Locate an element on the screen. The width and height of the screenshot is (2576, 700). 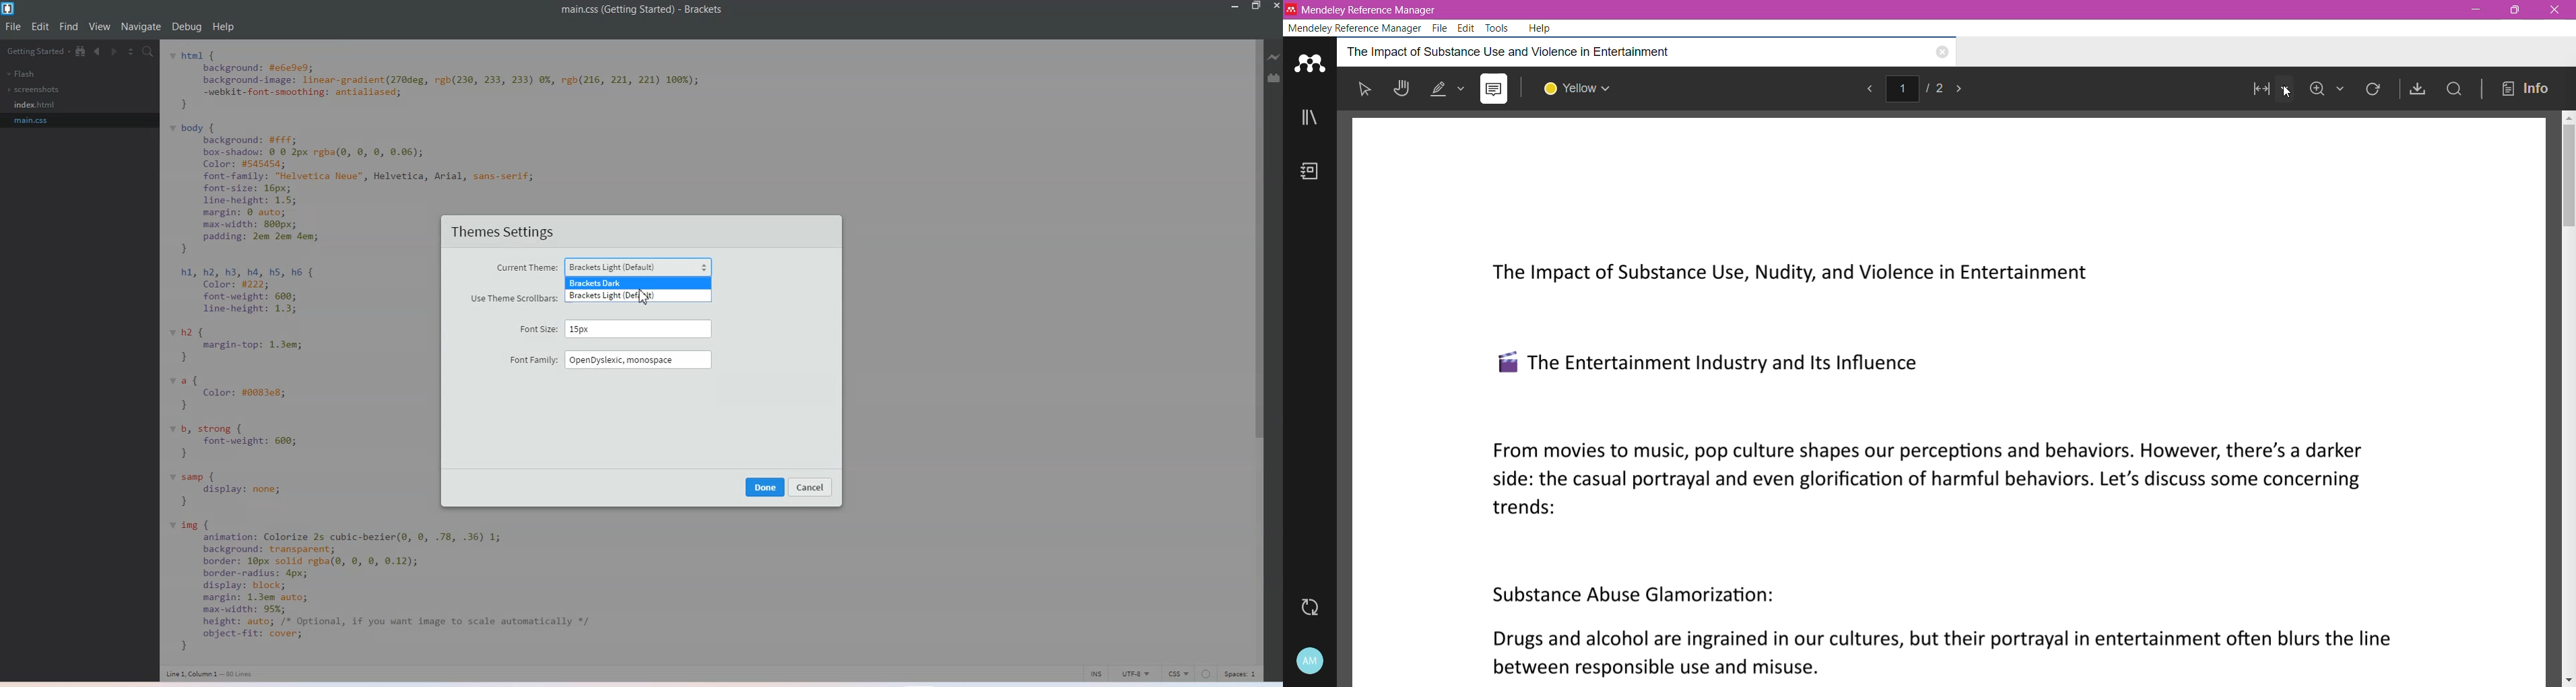
Title Bar color change is located at coordinates (2004, 10).